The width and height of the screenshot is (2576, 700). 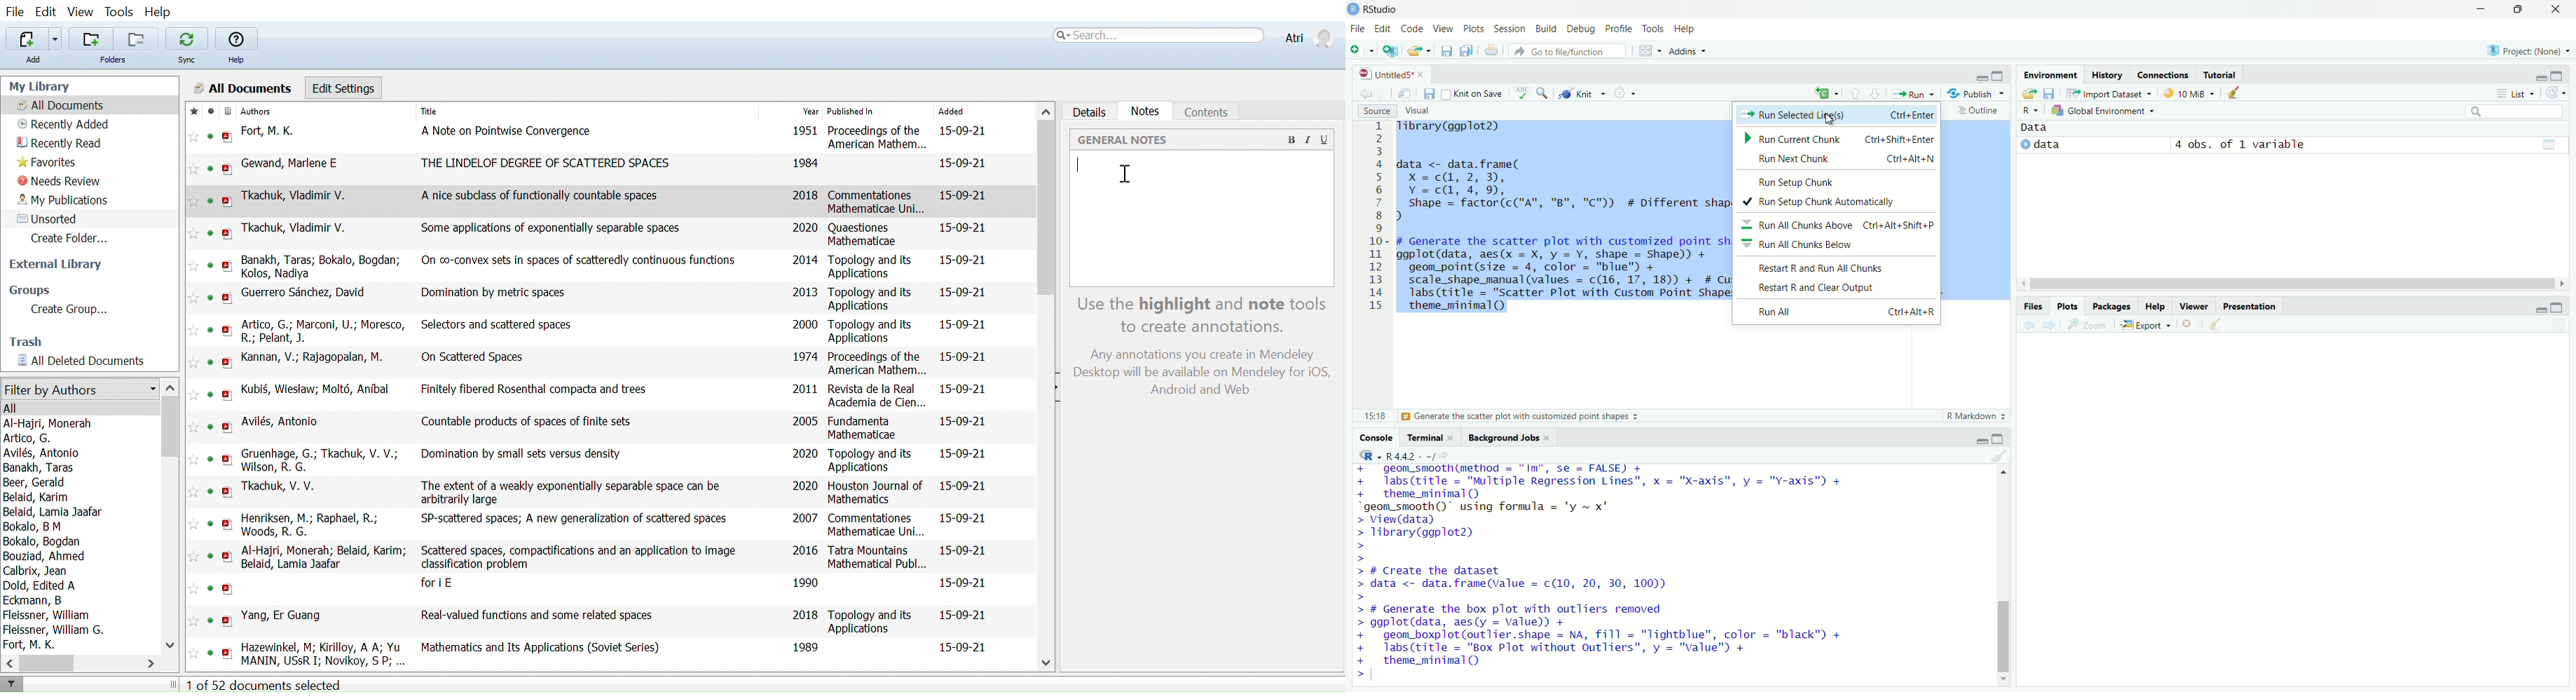 What do you see at coordinates (809, 648) in the screenshot?
I see `1989` at bounding box center [809, 648].